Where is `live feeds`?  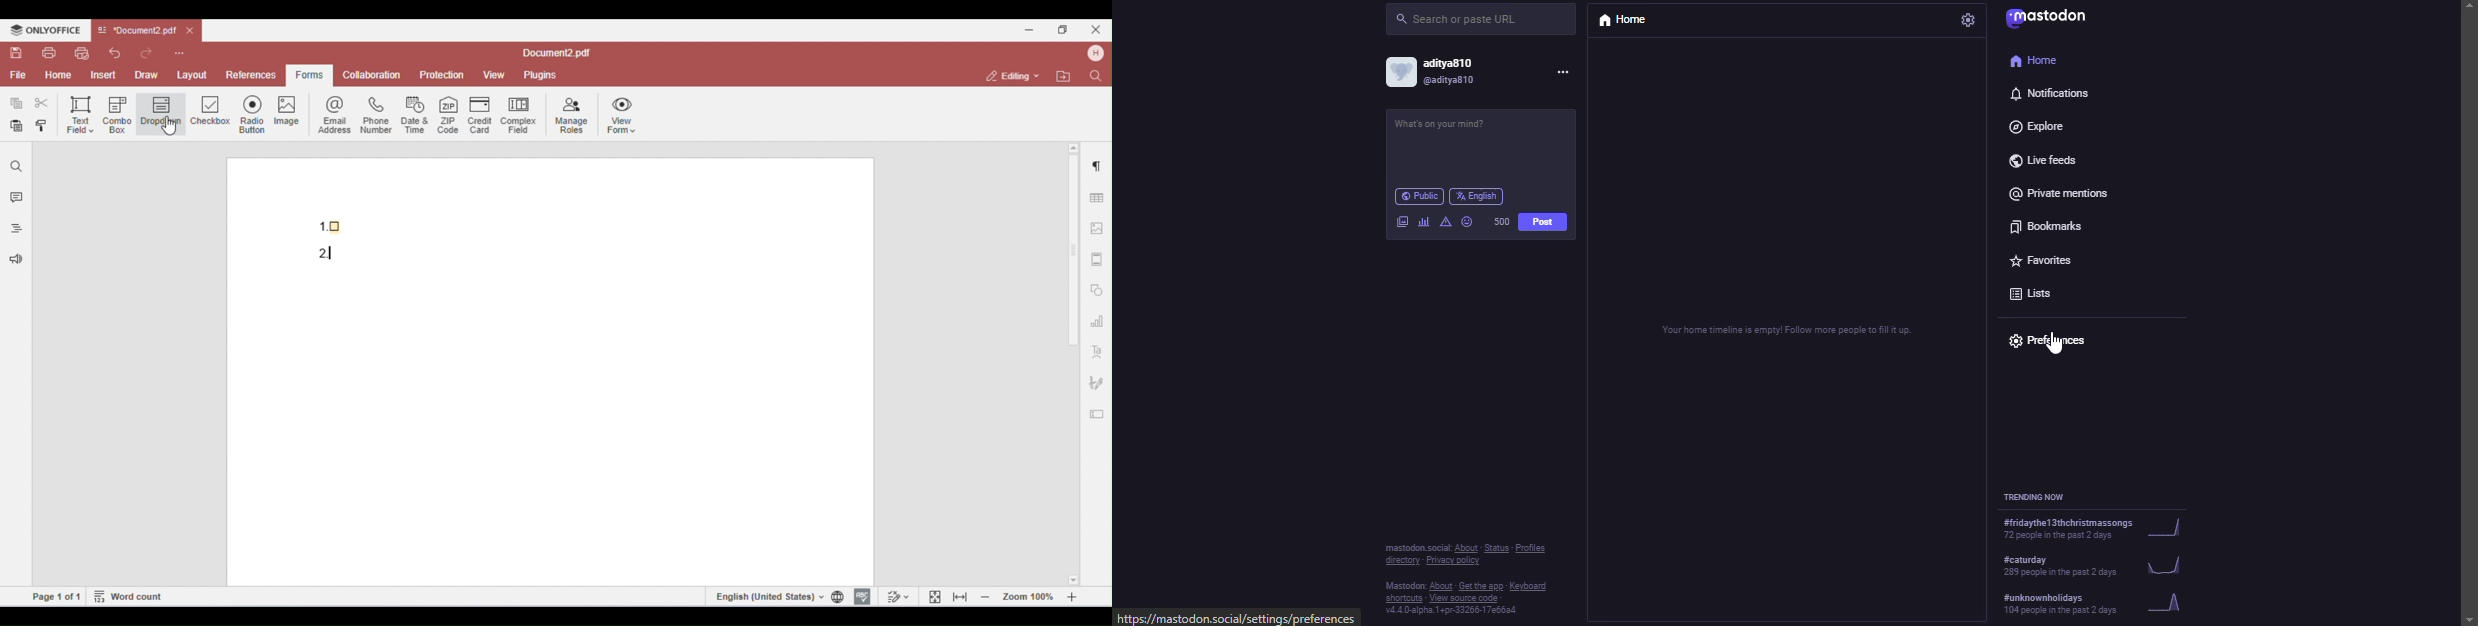
live feeds is located at coordinates (2047, 156).